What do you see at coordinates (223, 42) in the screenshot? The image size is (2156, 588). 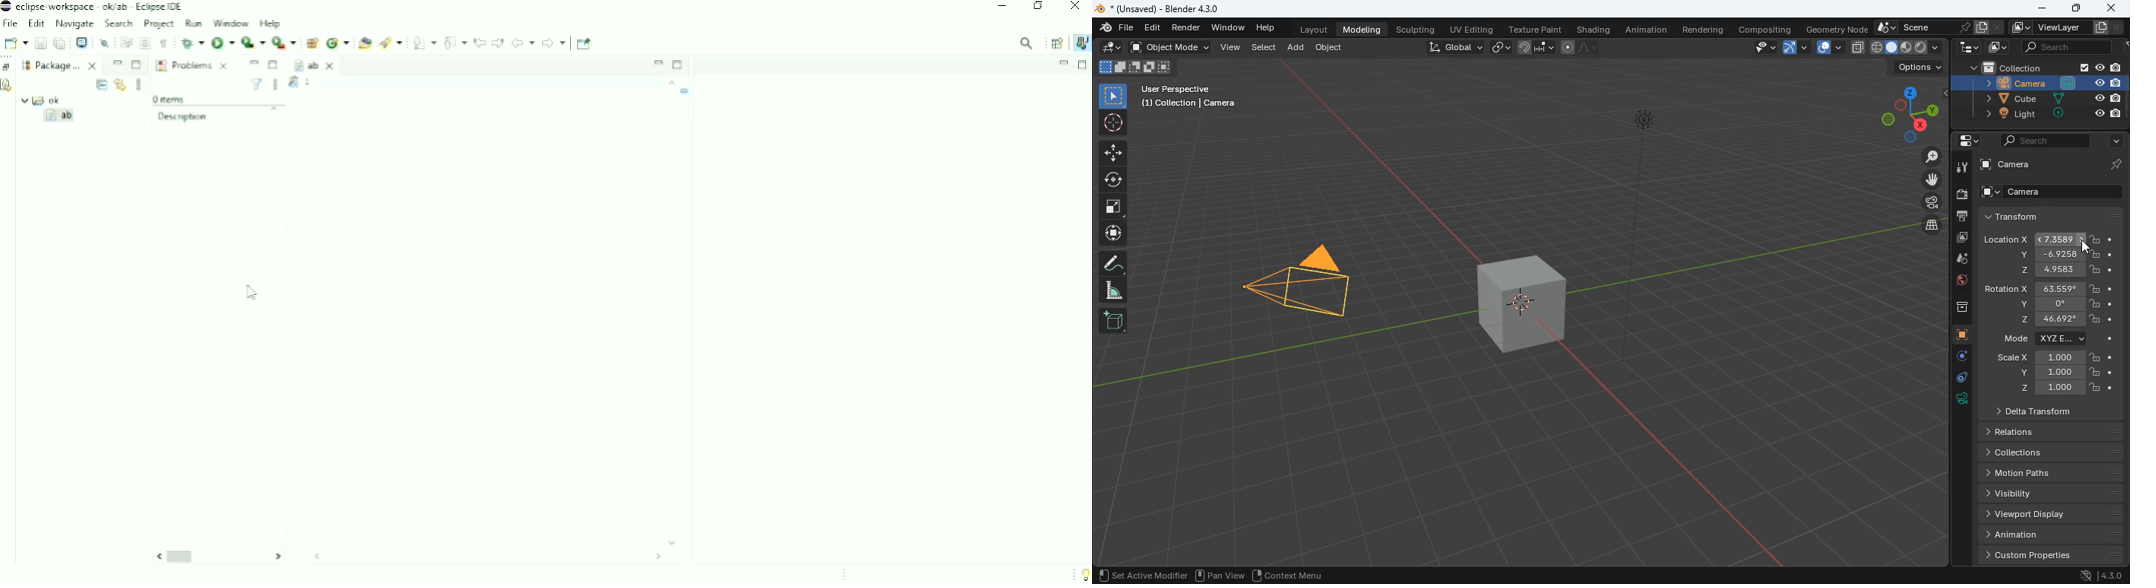 I see `Run` at bounding box center [223, 42].